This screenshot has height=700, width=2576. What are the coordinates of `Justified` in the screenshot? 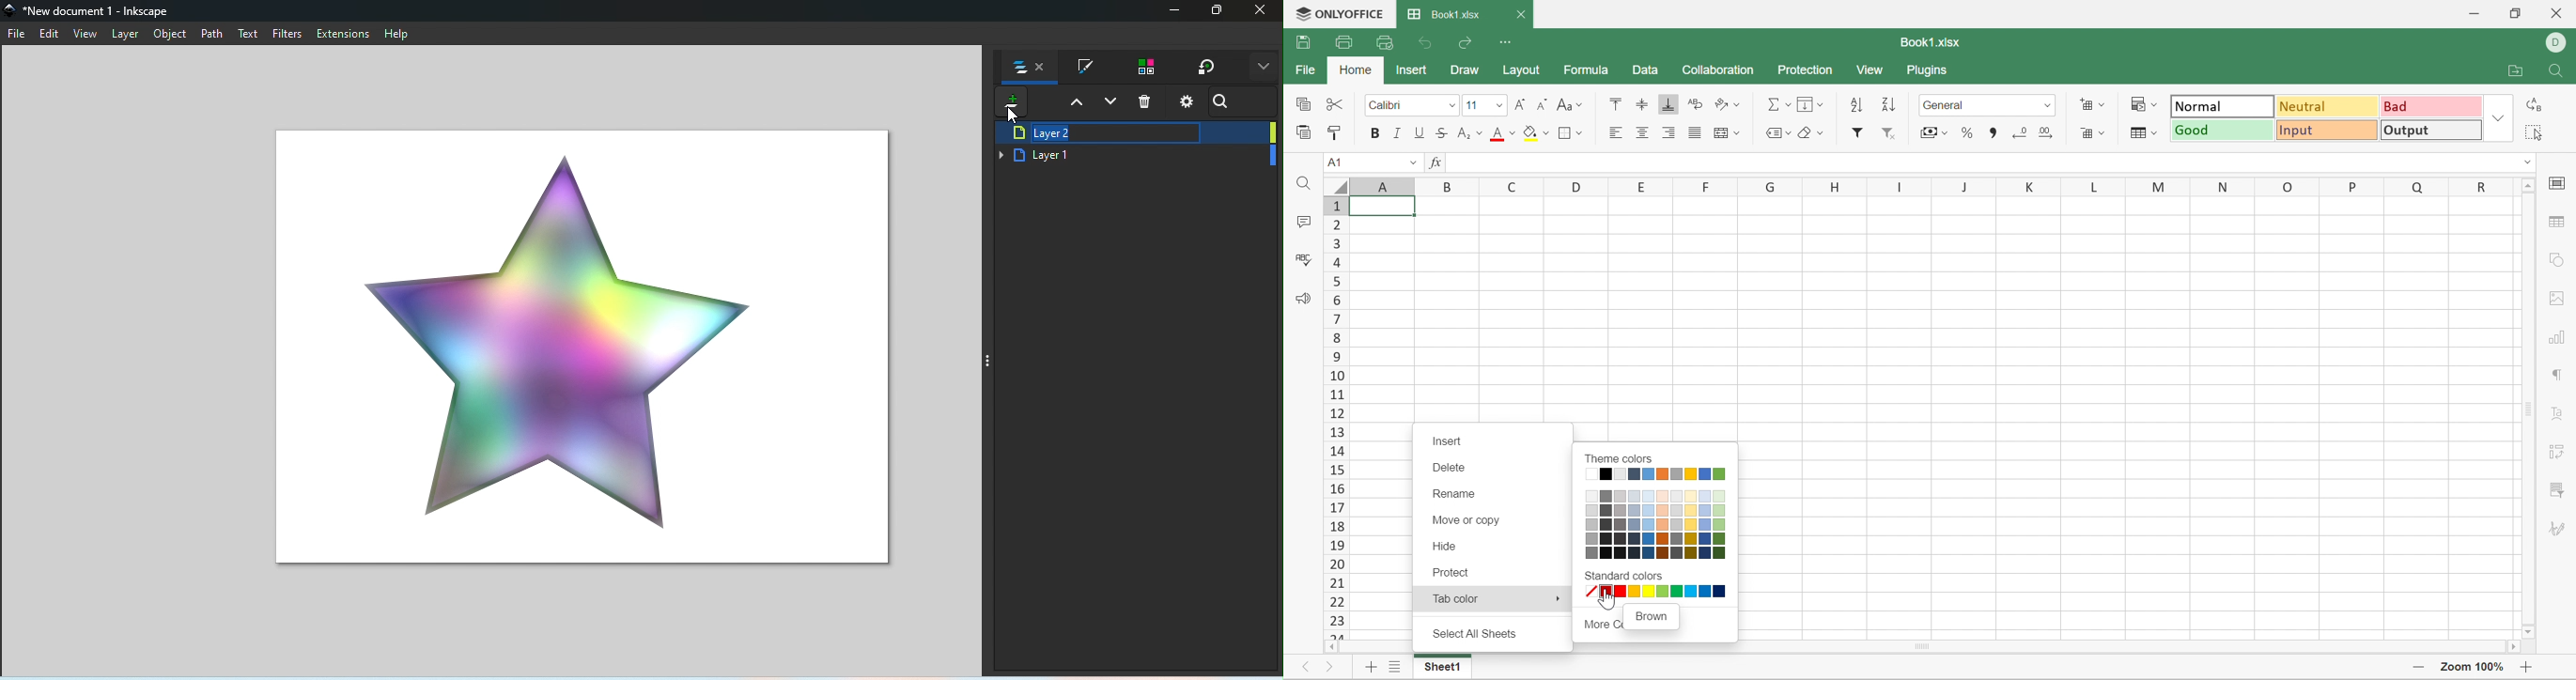 It's located at (1692, 133).